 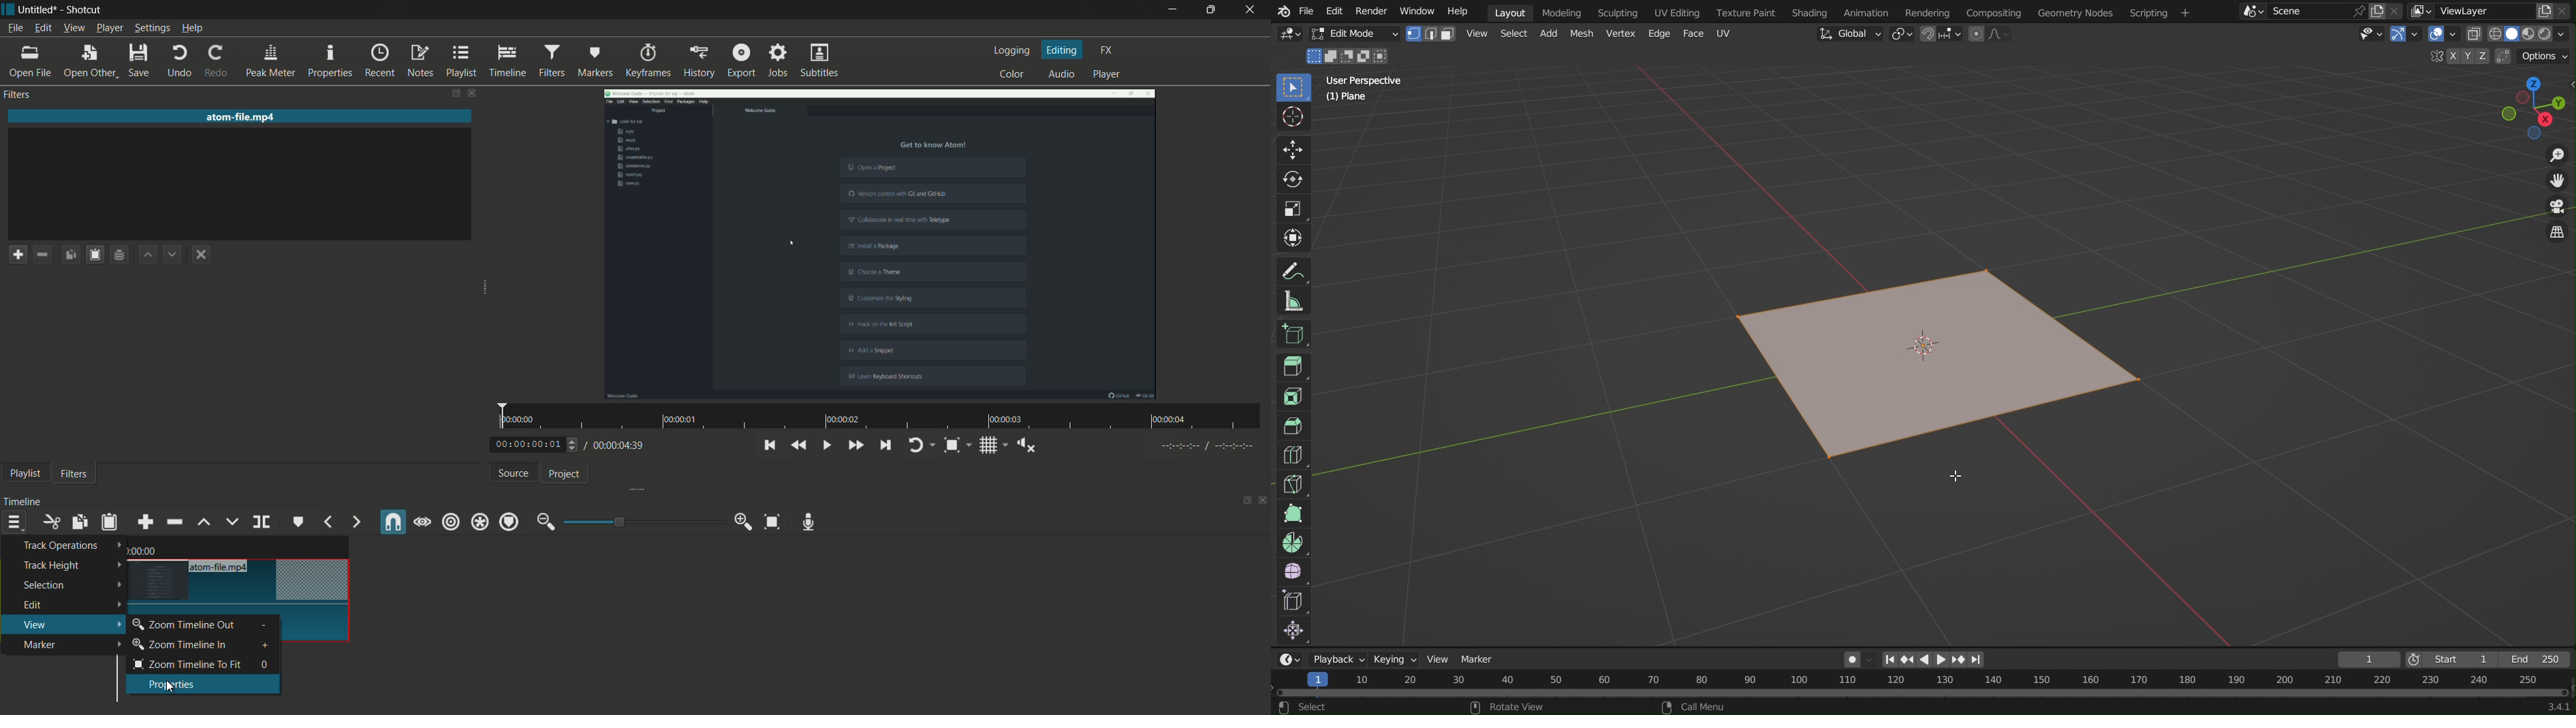 What do you see at coordinates (19, 94) in the screenshot?
I see `filters` at bounding box center [19, 94].